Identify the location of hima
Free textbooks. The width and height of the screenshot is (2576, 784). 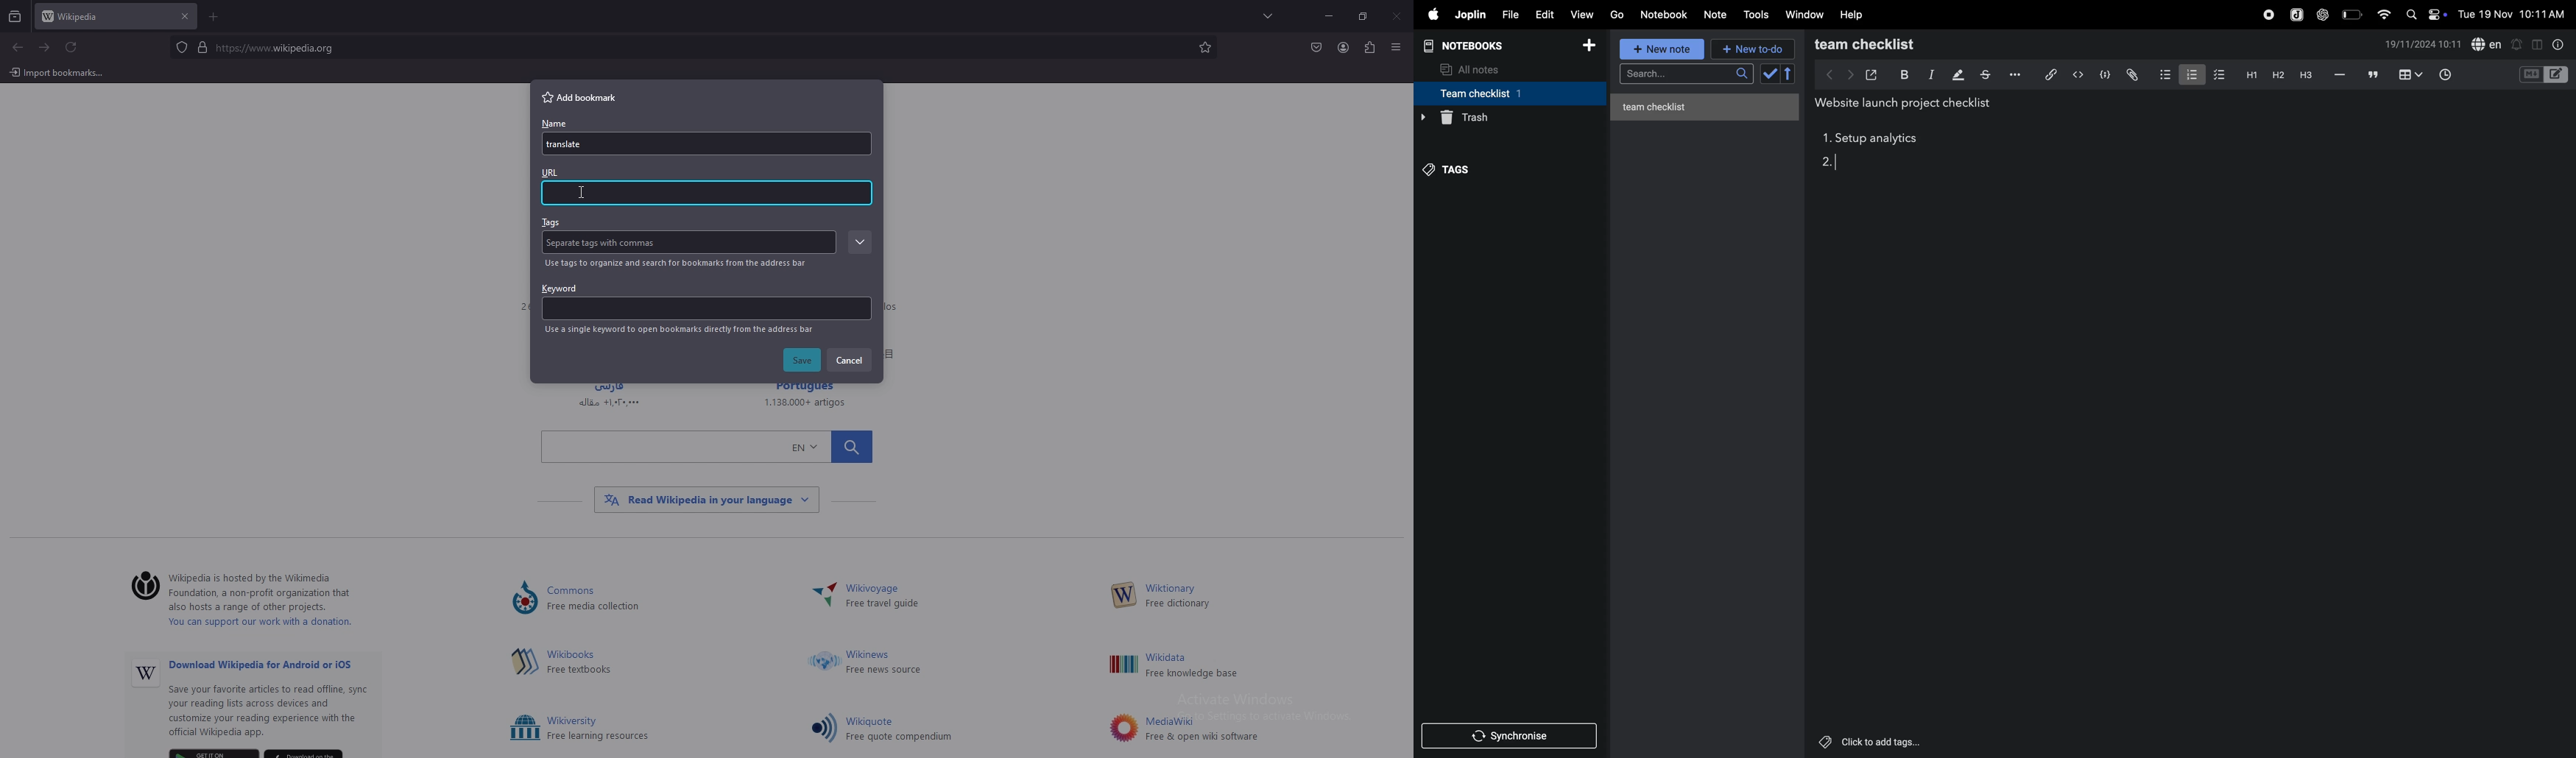
(582, 663).